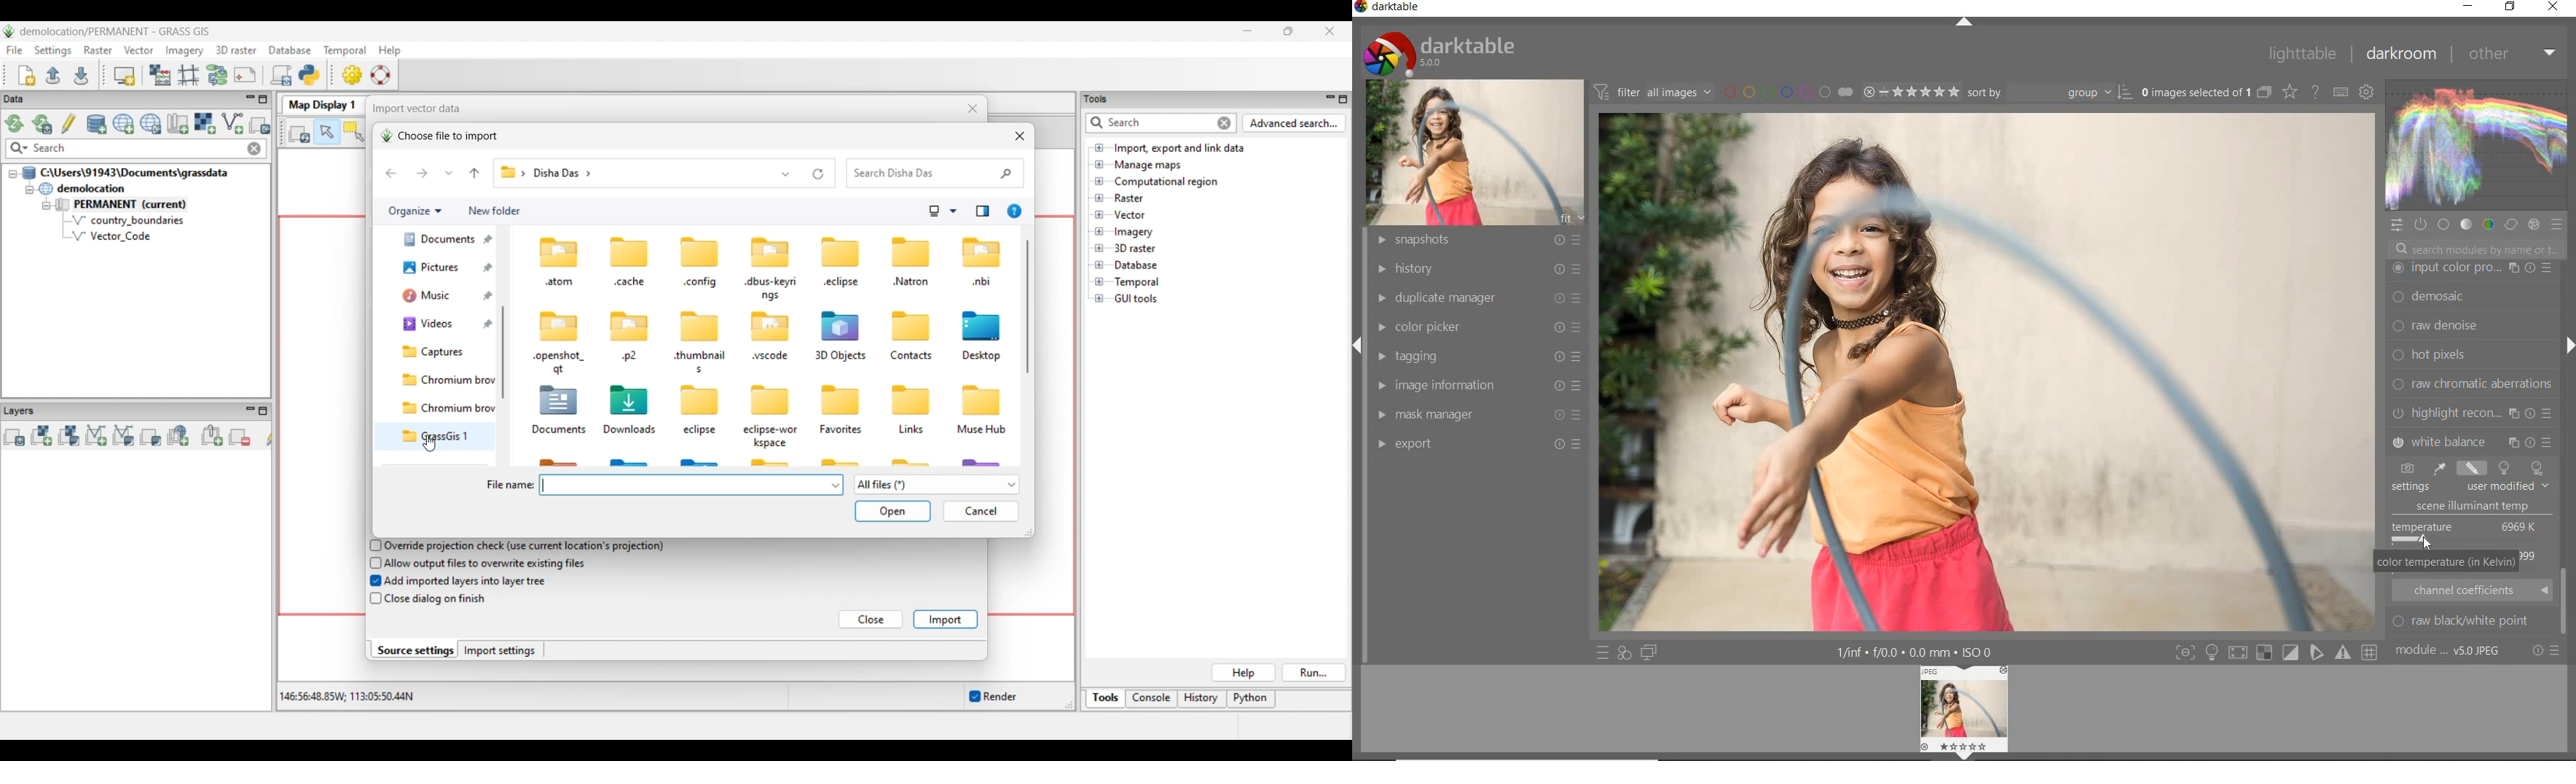  Describe the element at coordinates (1477, 357) in the screenshot. I see `tagging` at that location.